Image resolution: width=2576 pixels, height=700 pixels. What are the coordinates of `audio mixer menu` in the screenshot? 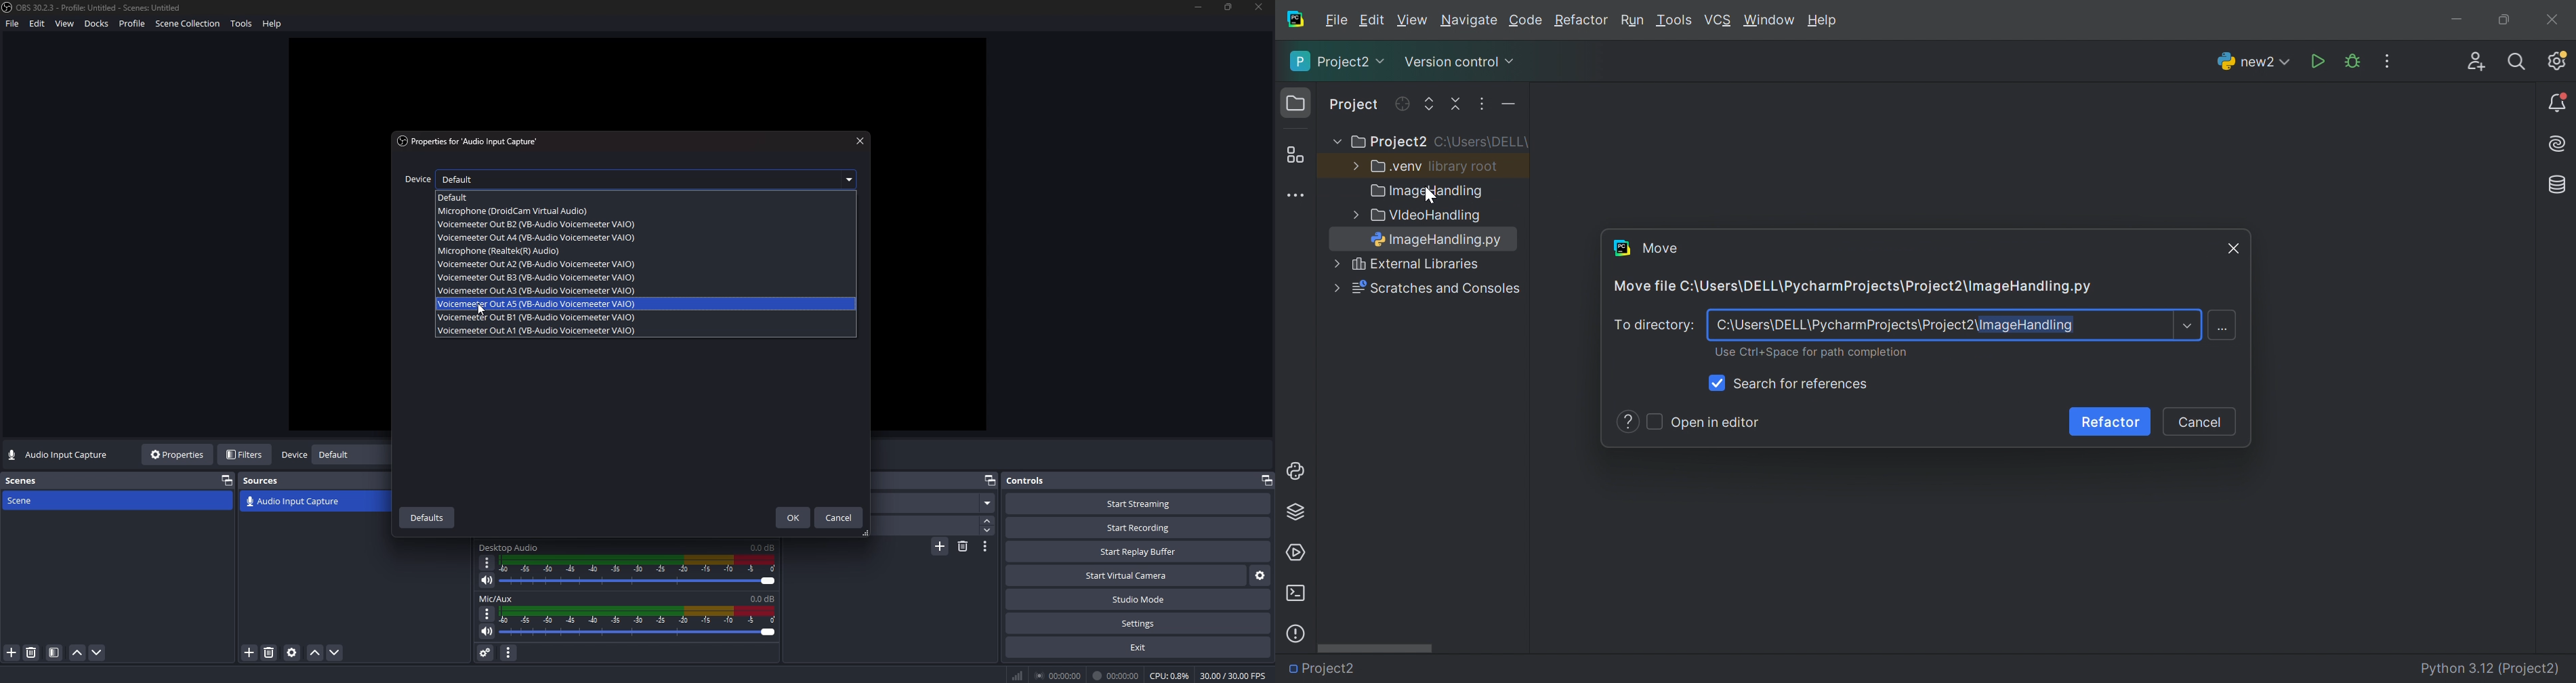 It's located at (510, 652).